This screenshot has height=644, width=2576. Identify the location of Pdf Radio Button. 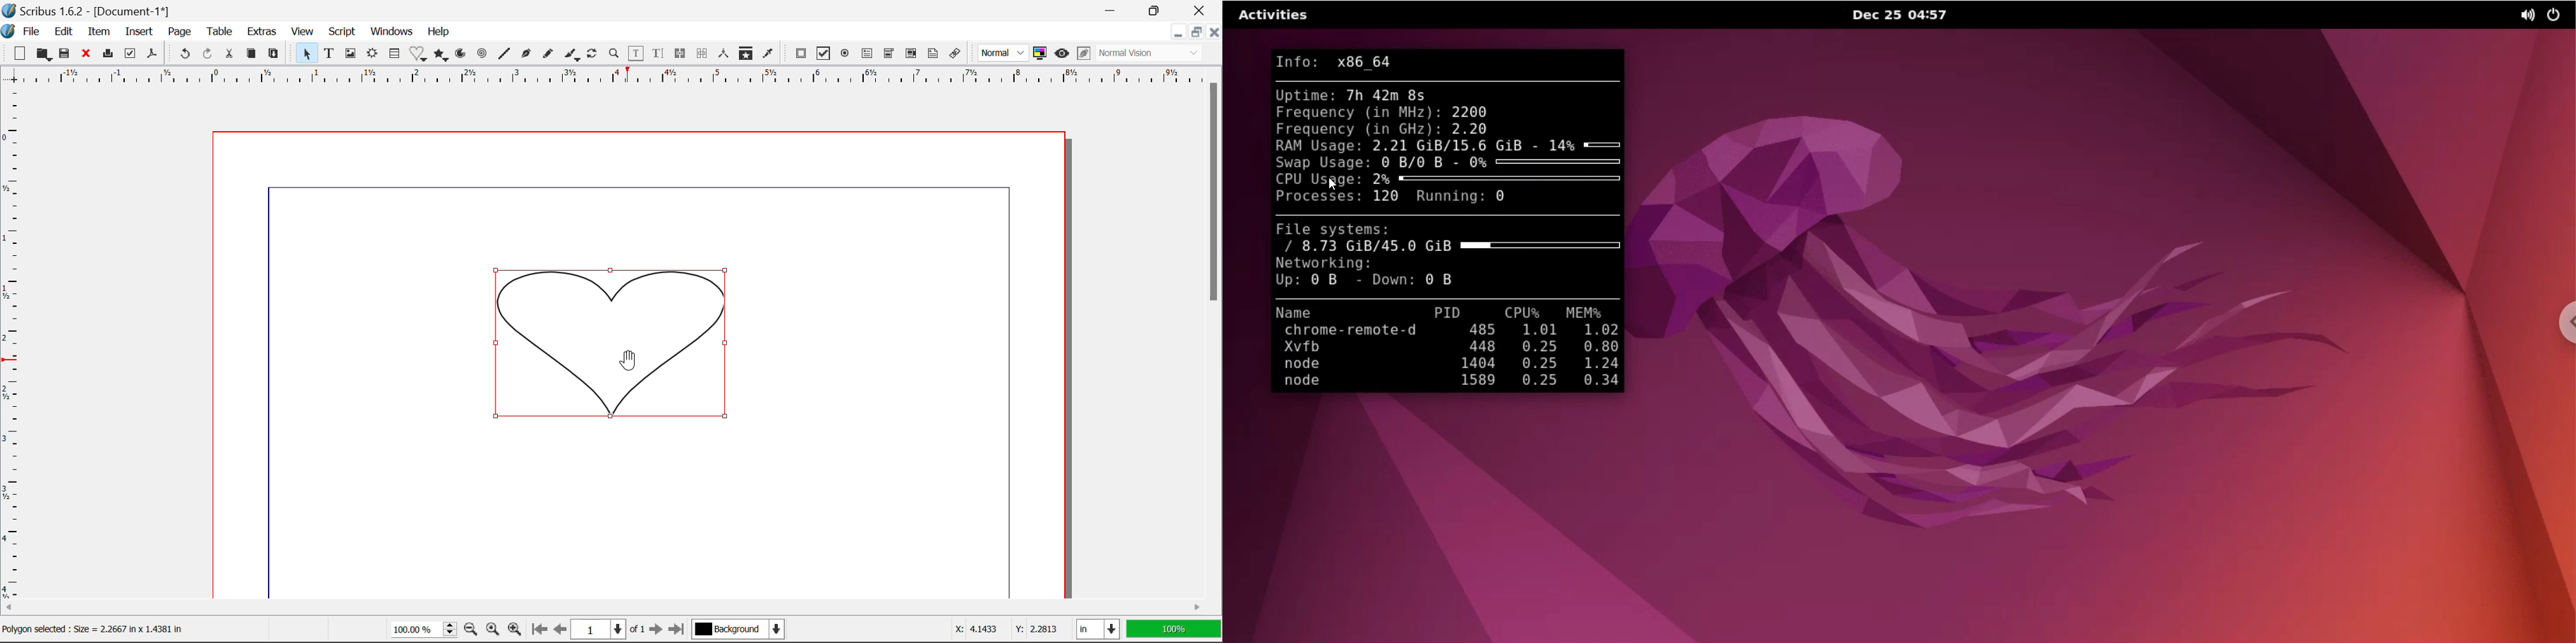
(847, 55).